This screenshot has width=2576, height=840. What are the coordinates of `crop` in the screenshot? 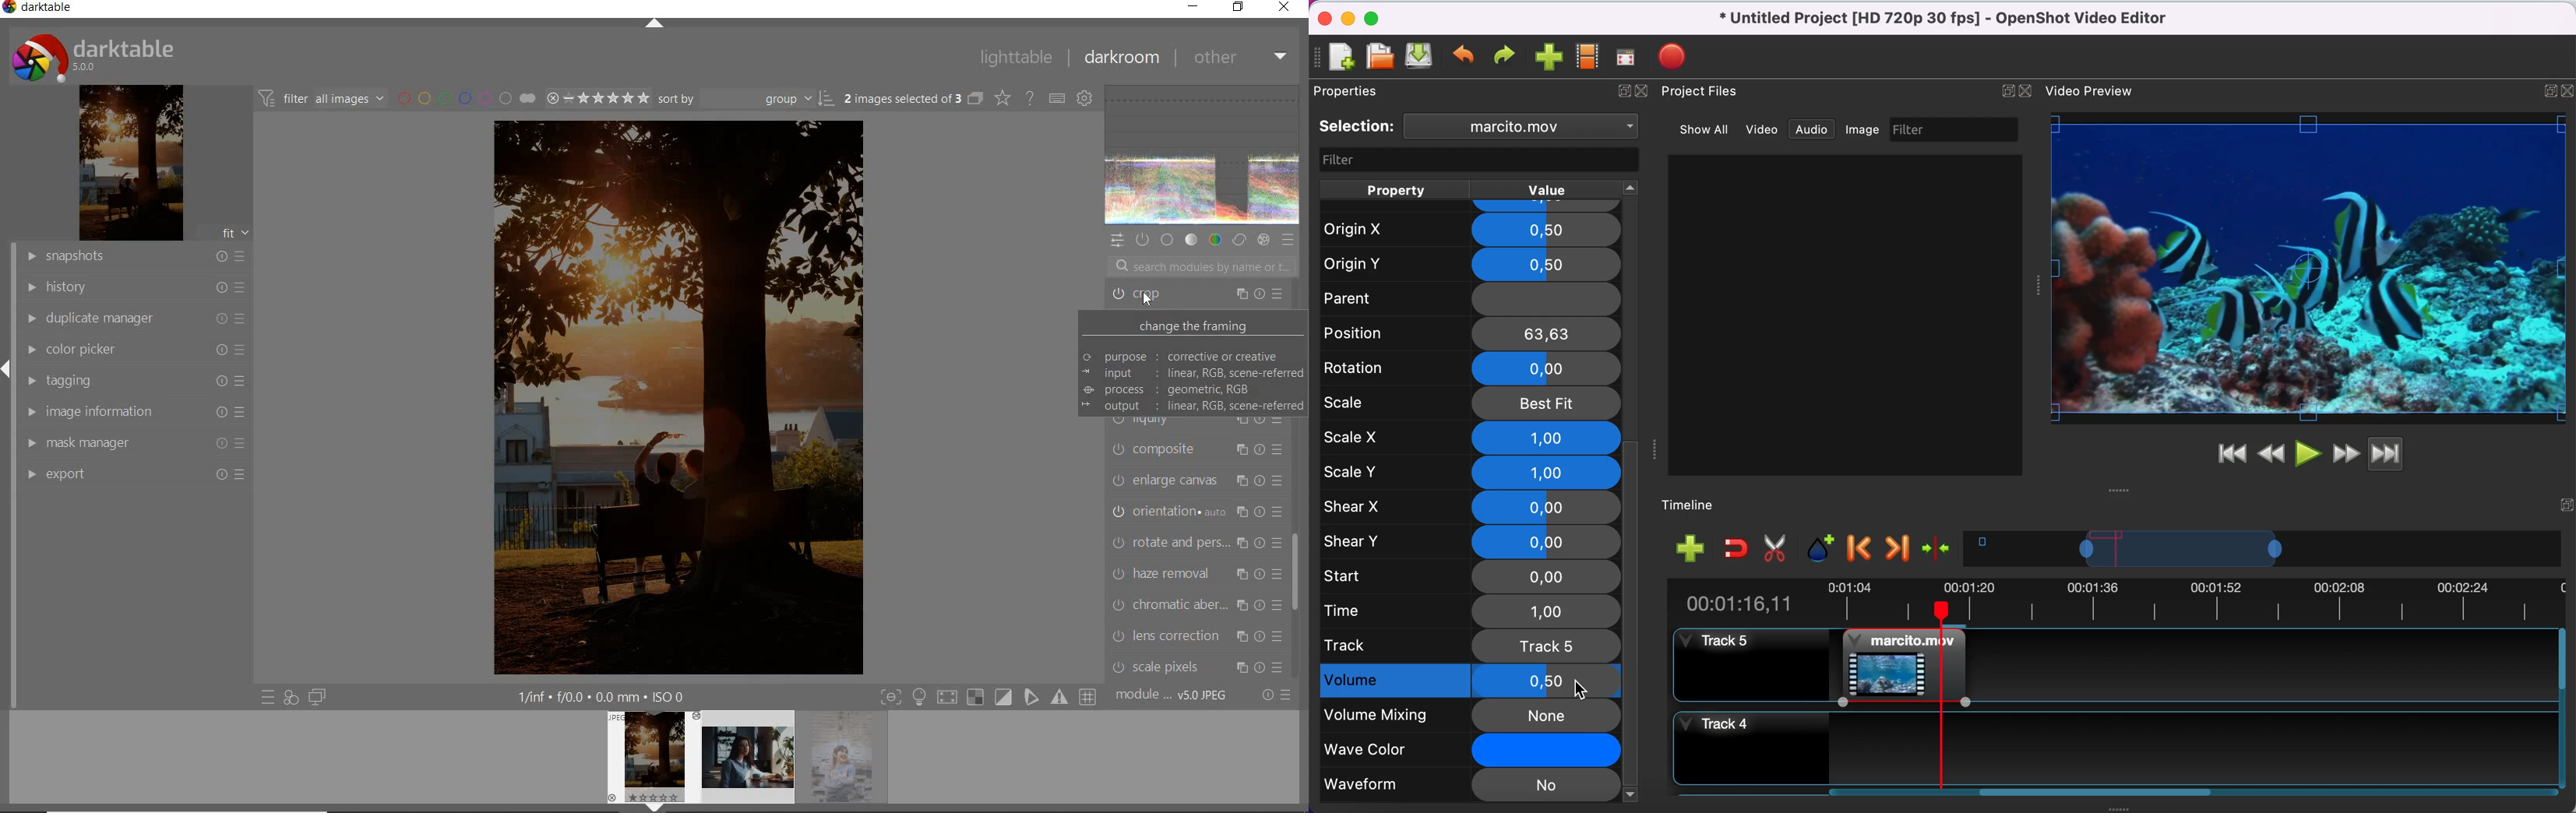 It's located at (1200, 294).